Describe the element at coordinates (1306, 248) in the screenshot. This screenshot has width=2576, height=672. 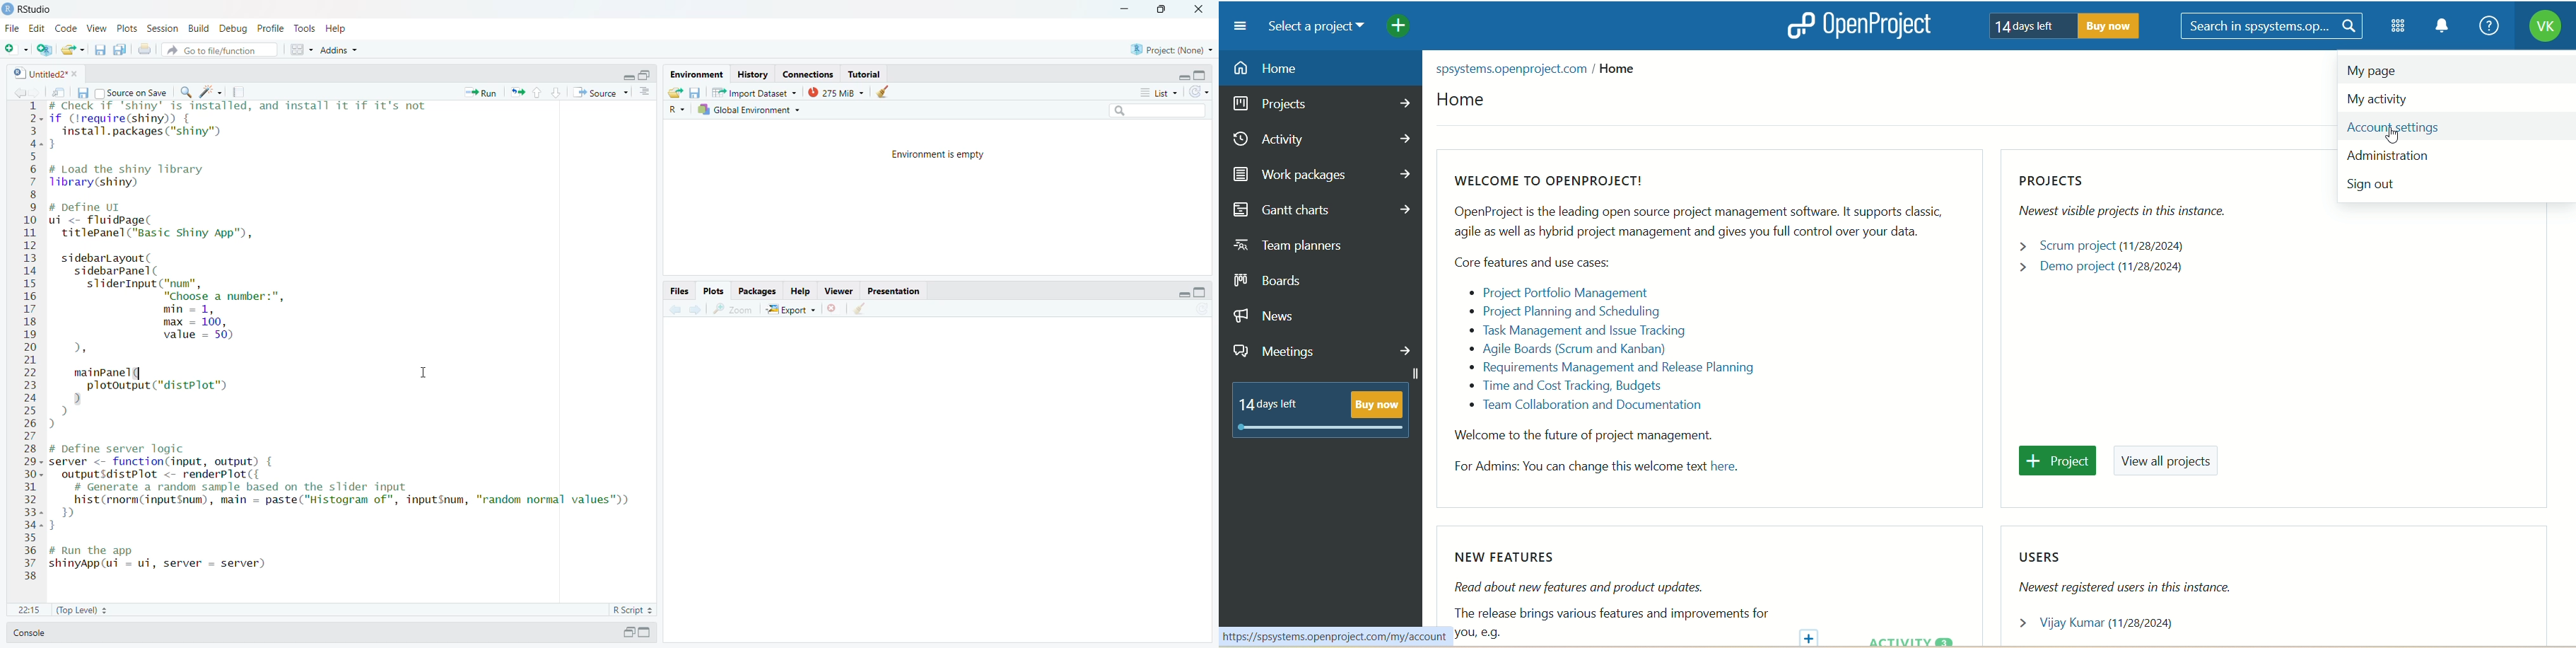
I see `team planners` at that location.